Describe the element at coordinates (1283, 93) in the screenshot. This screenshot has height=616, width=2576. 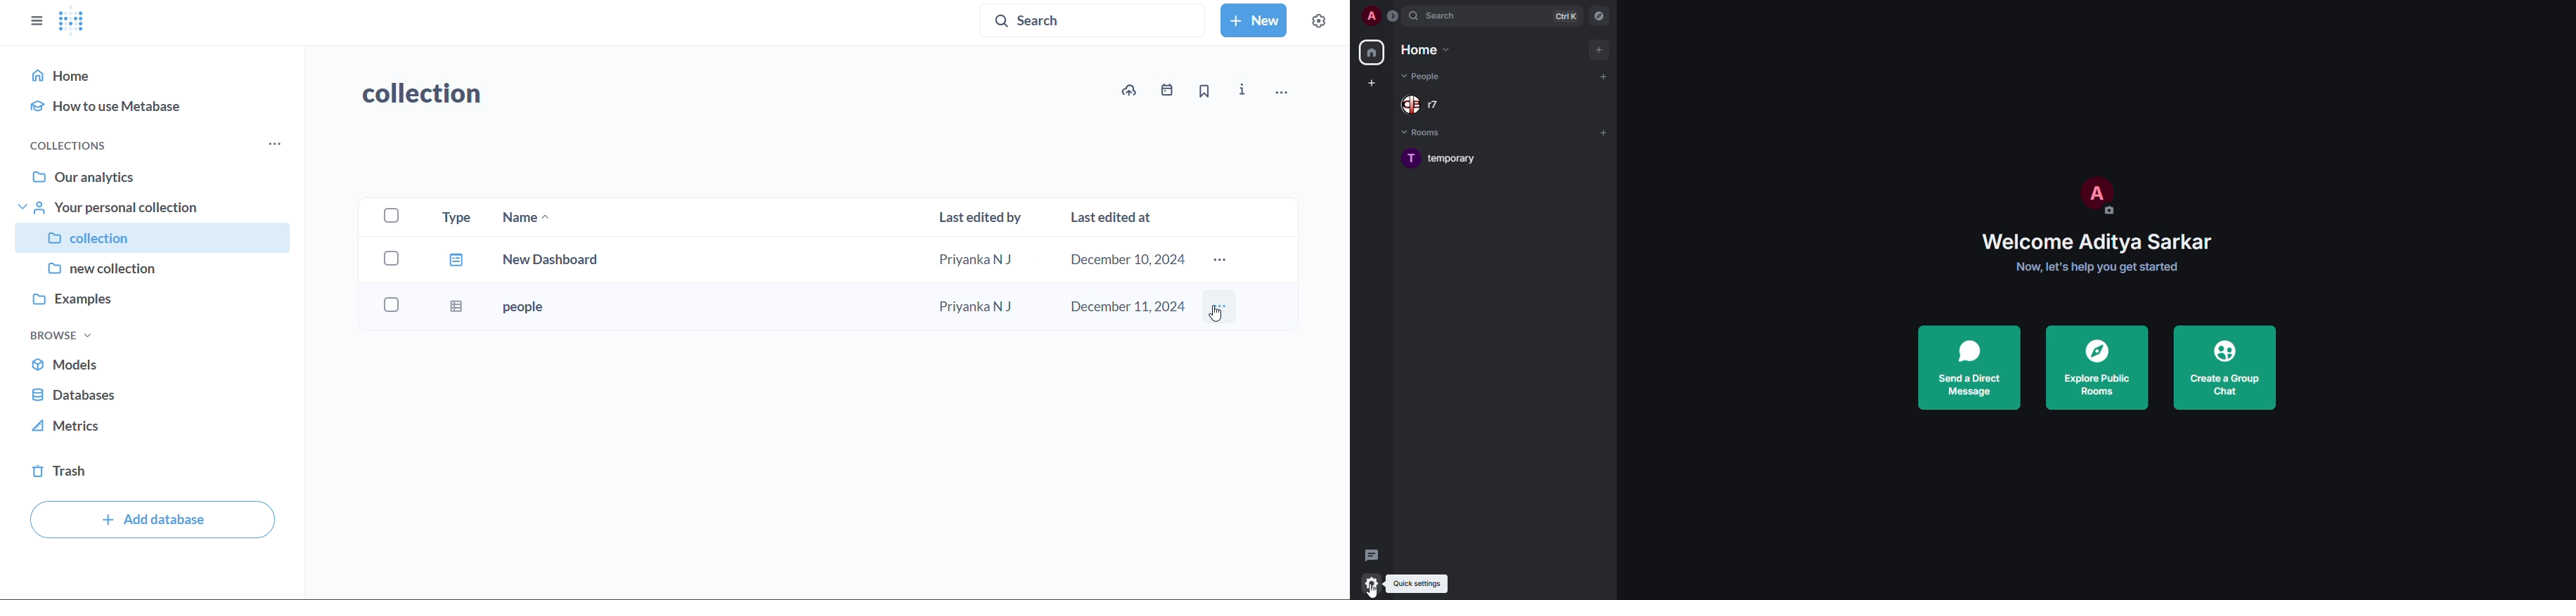
I see `move,trash andmore` at that location.